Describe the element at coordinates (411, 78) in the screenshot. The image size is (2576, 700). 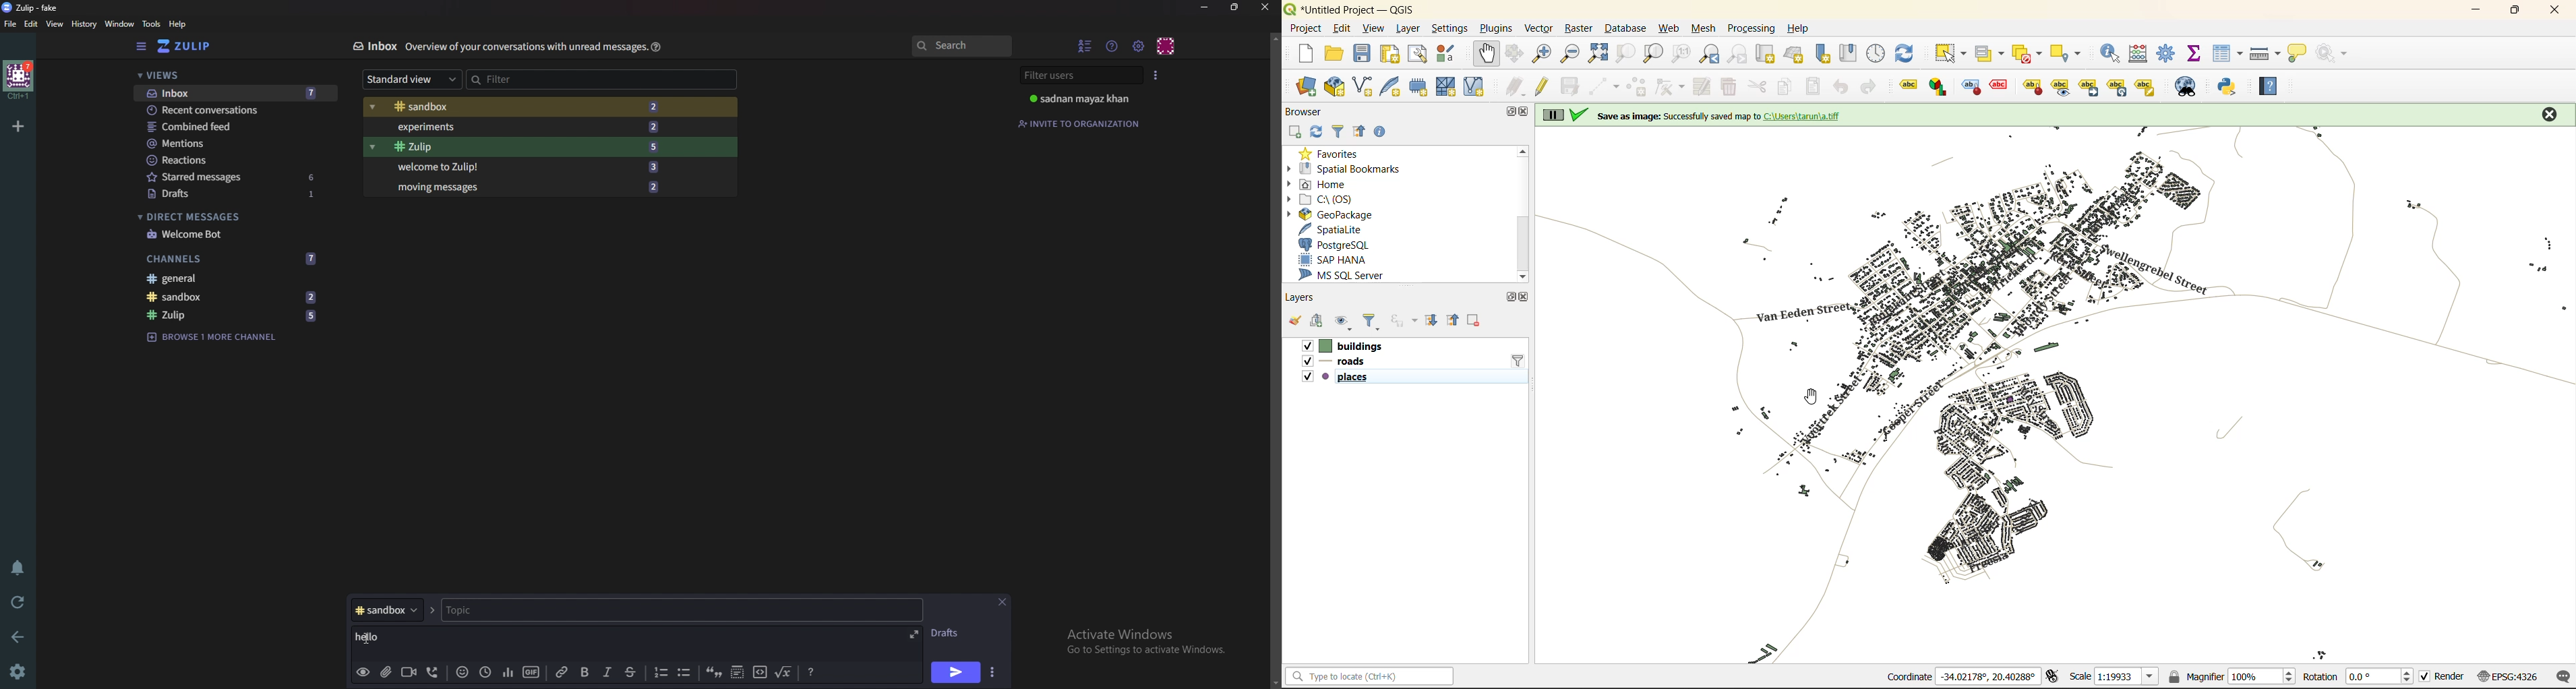
I see `Standard view` at that location.